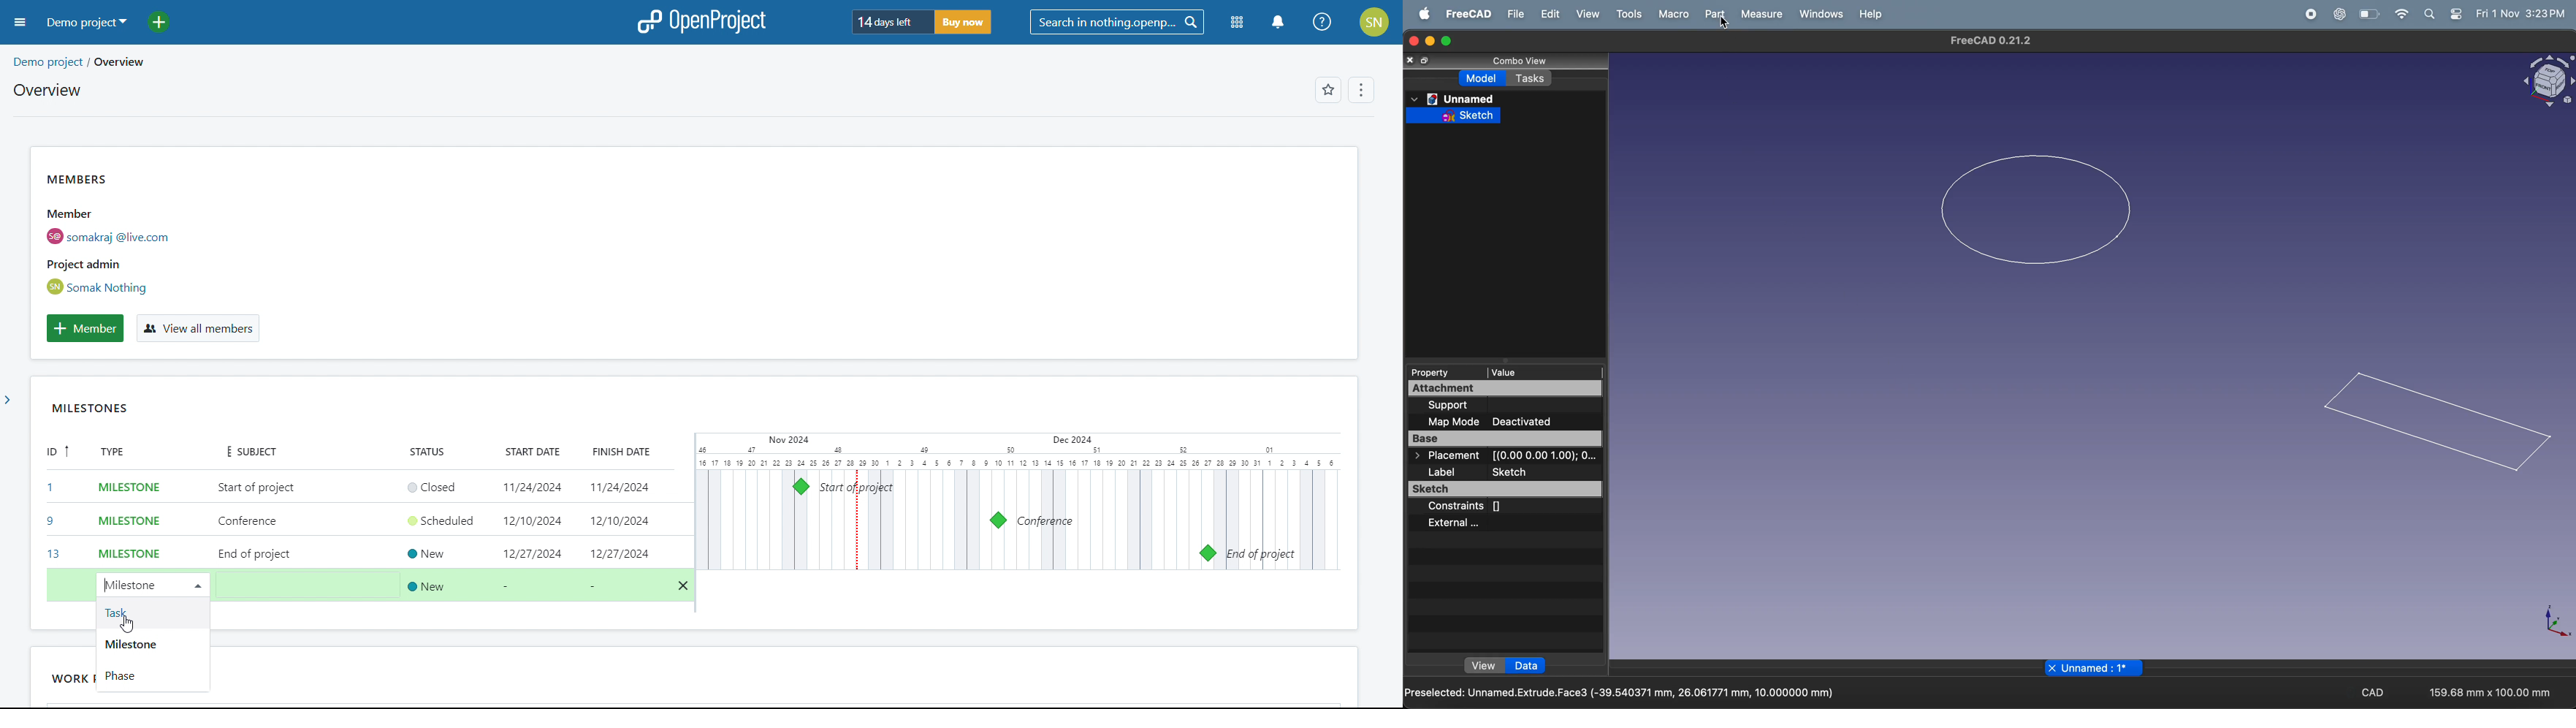  Describe the element at coordinates (134, 233) in the screenshot. I see `members` at that location.